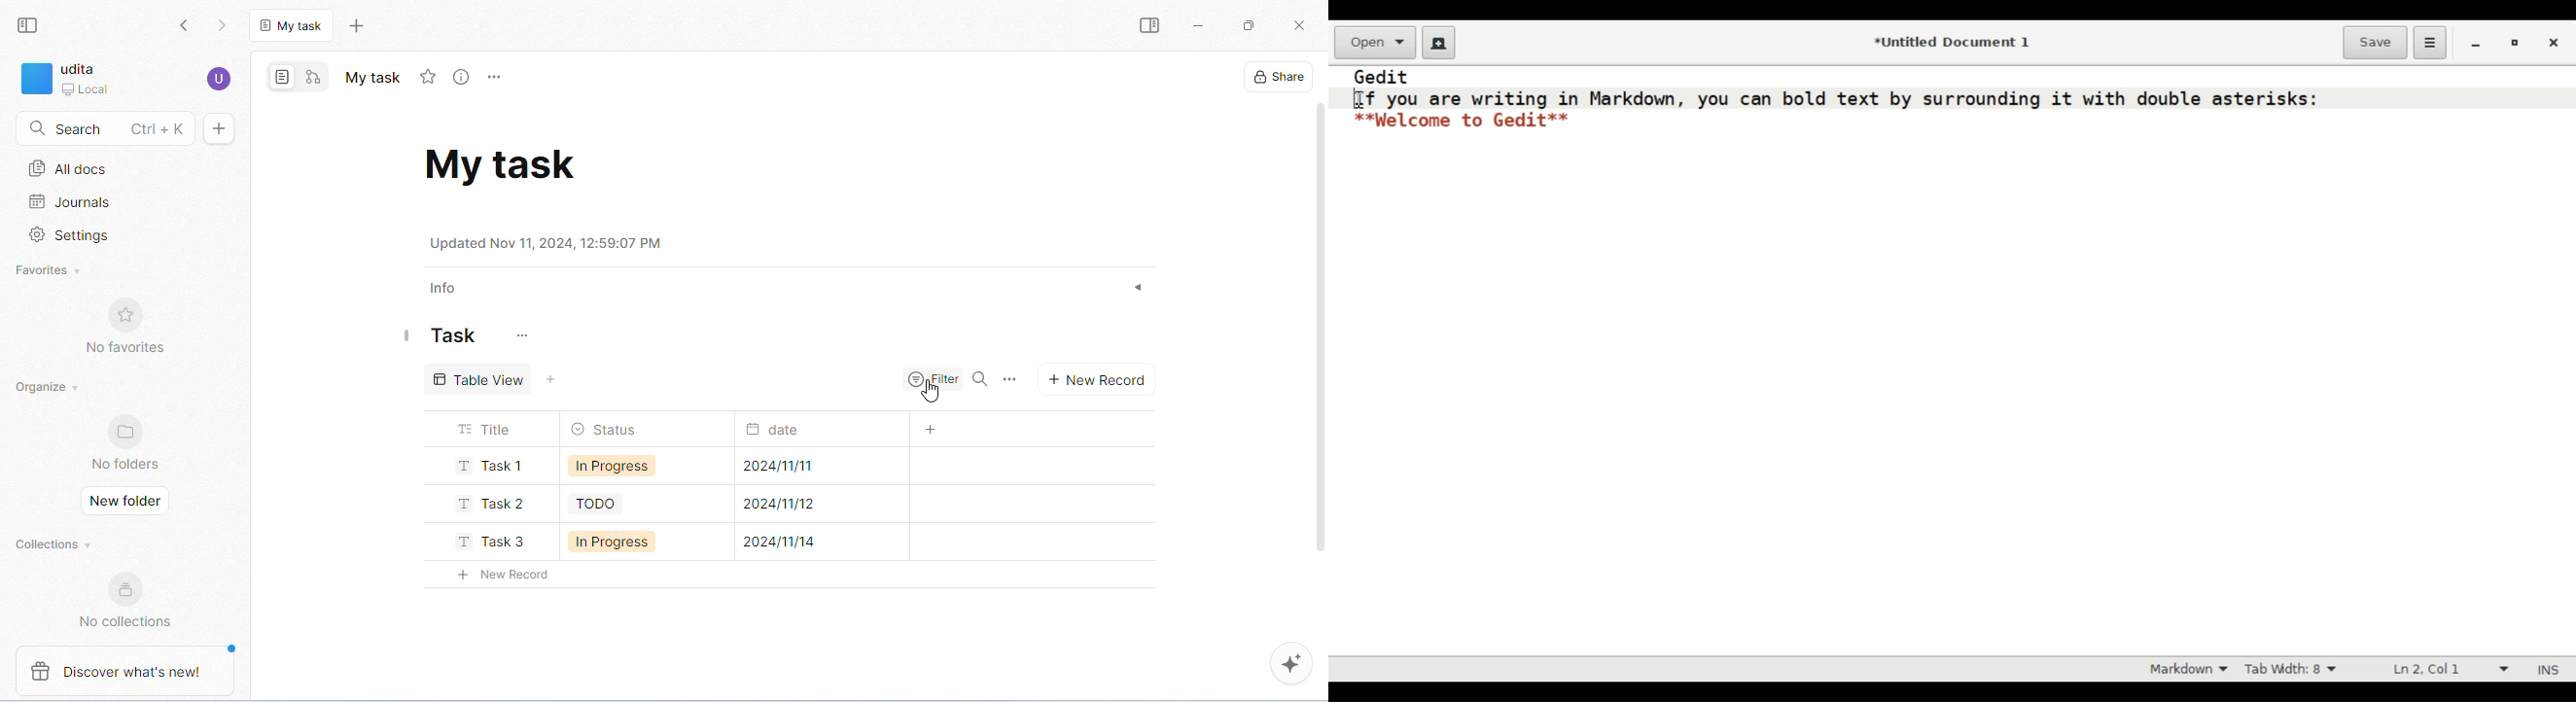  I want to click on **Welcome to Gedit**, so click(1464, 121).